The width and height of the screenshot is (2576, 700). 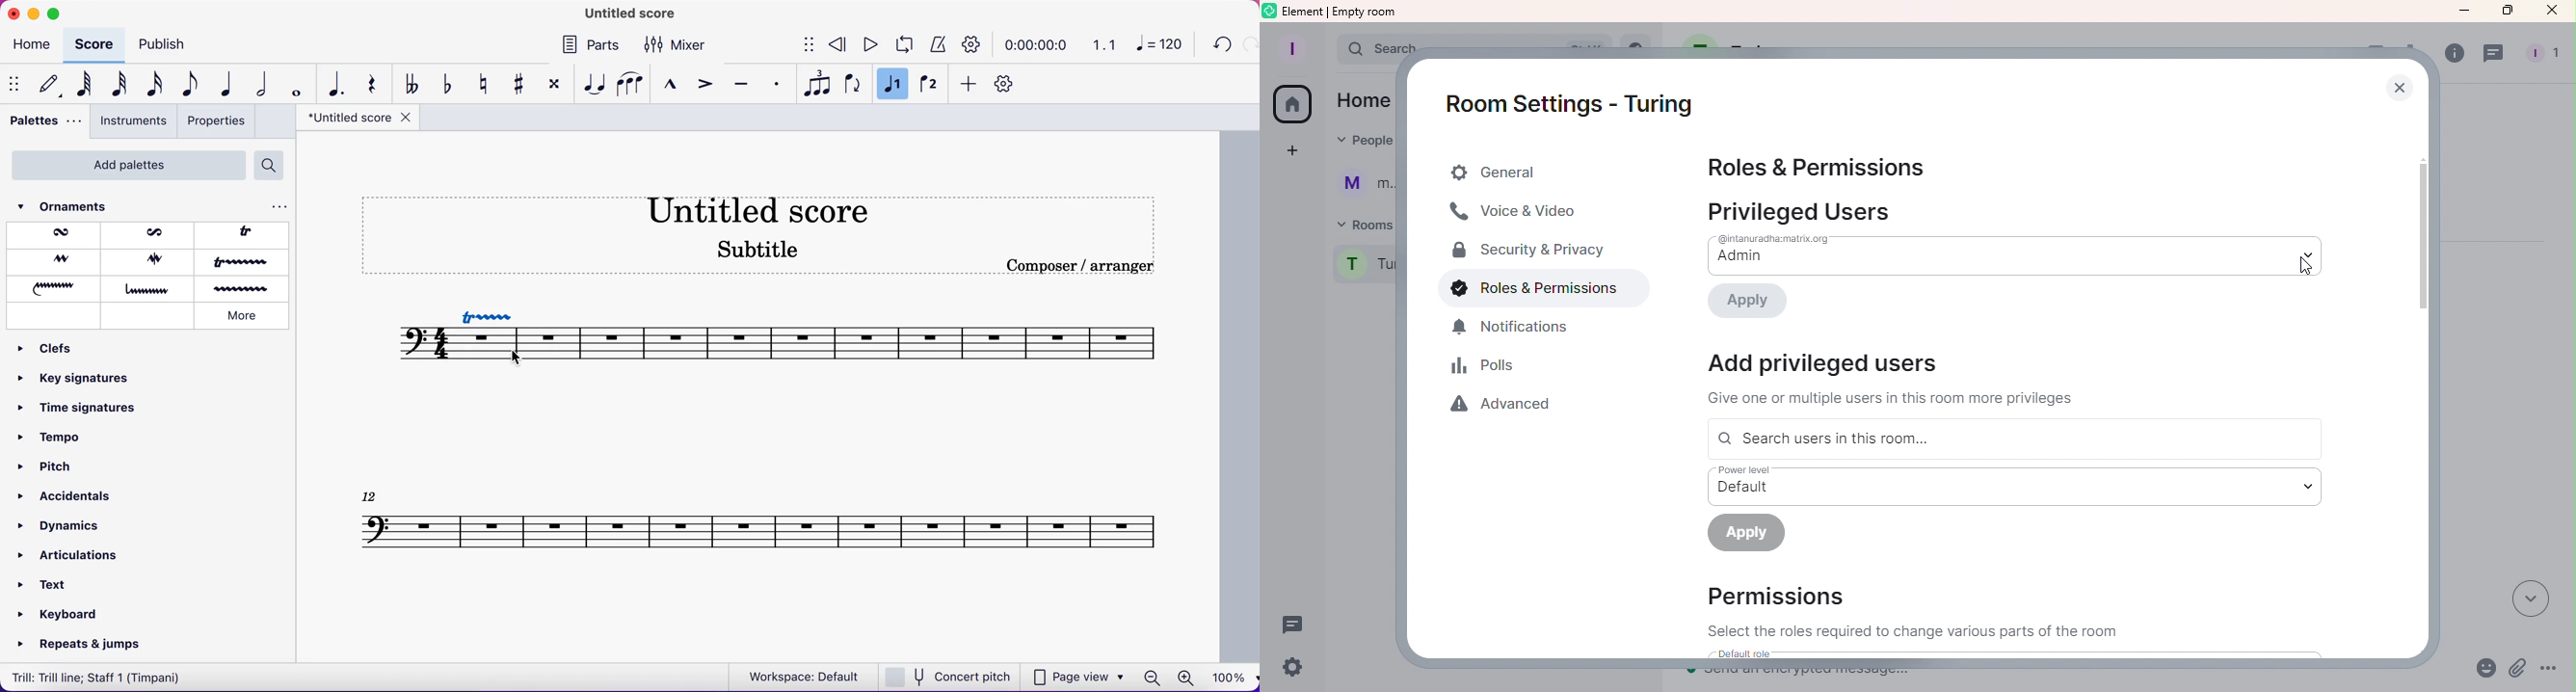 What do you see at coordinates (517, 83) in the screenshot?
I see `toggle sharp` at bounding box center [517, 83].